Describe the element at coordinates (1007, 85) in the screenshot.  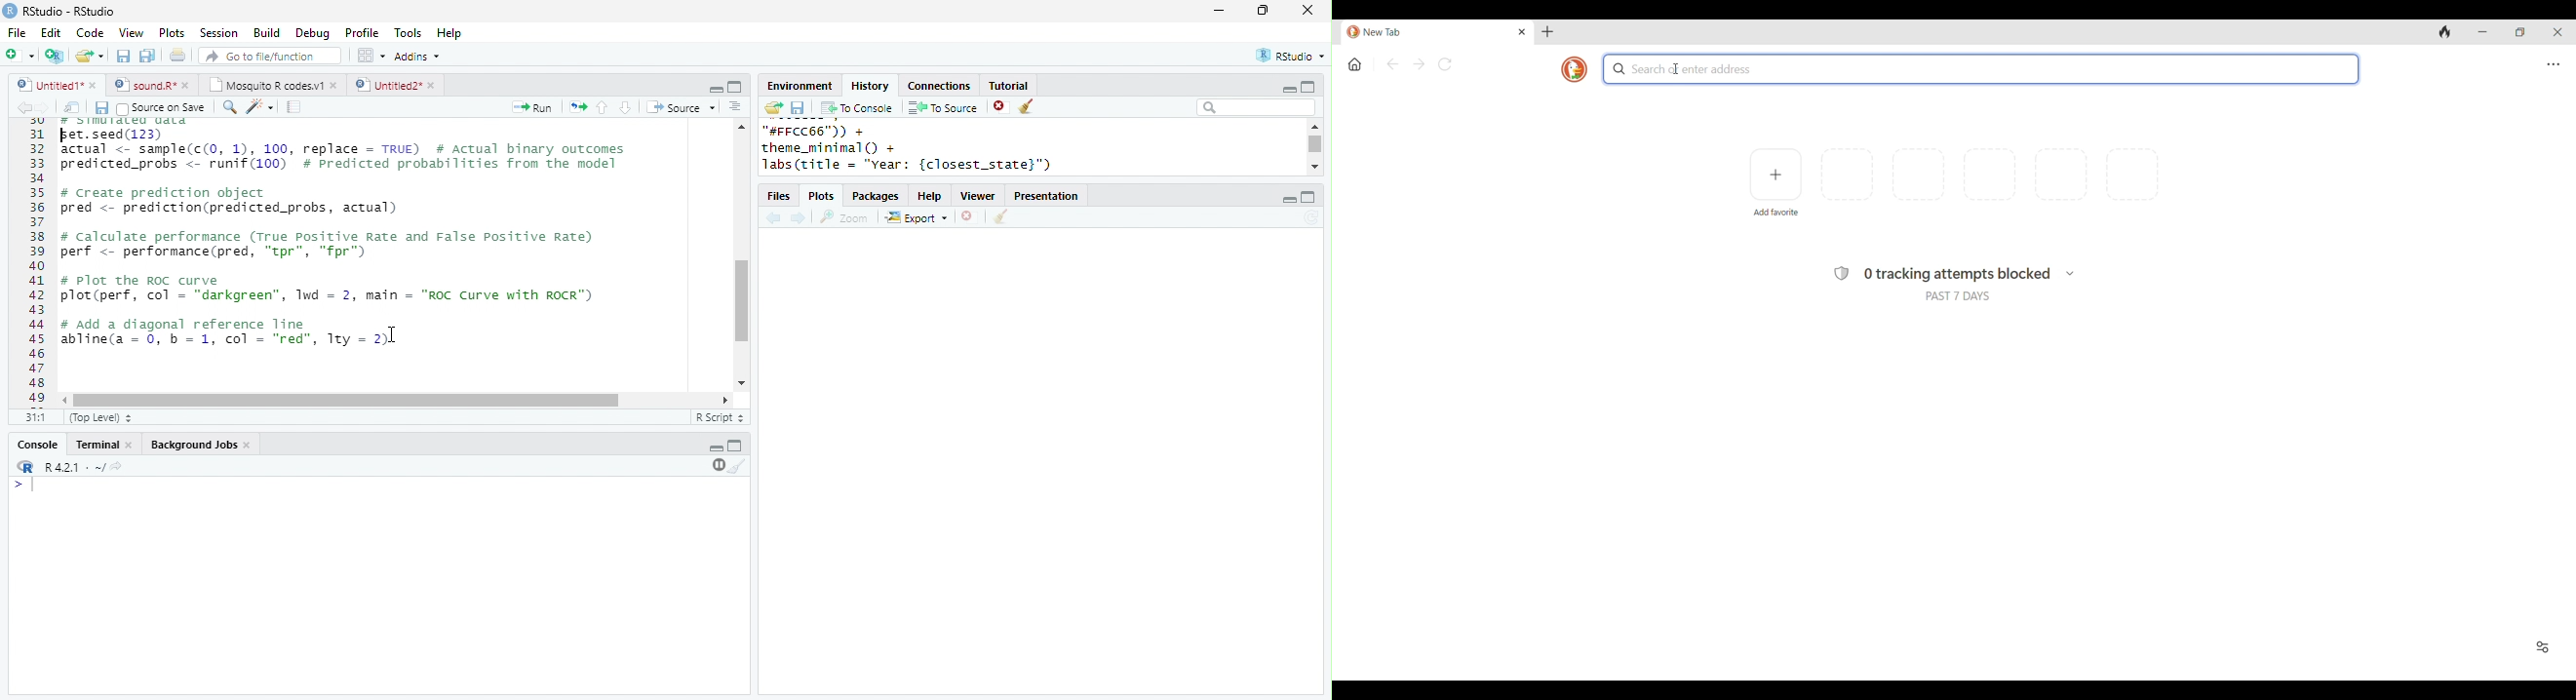
I see `Tutorial` at that location.